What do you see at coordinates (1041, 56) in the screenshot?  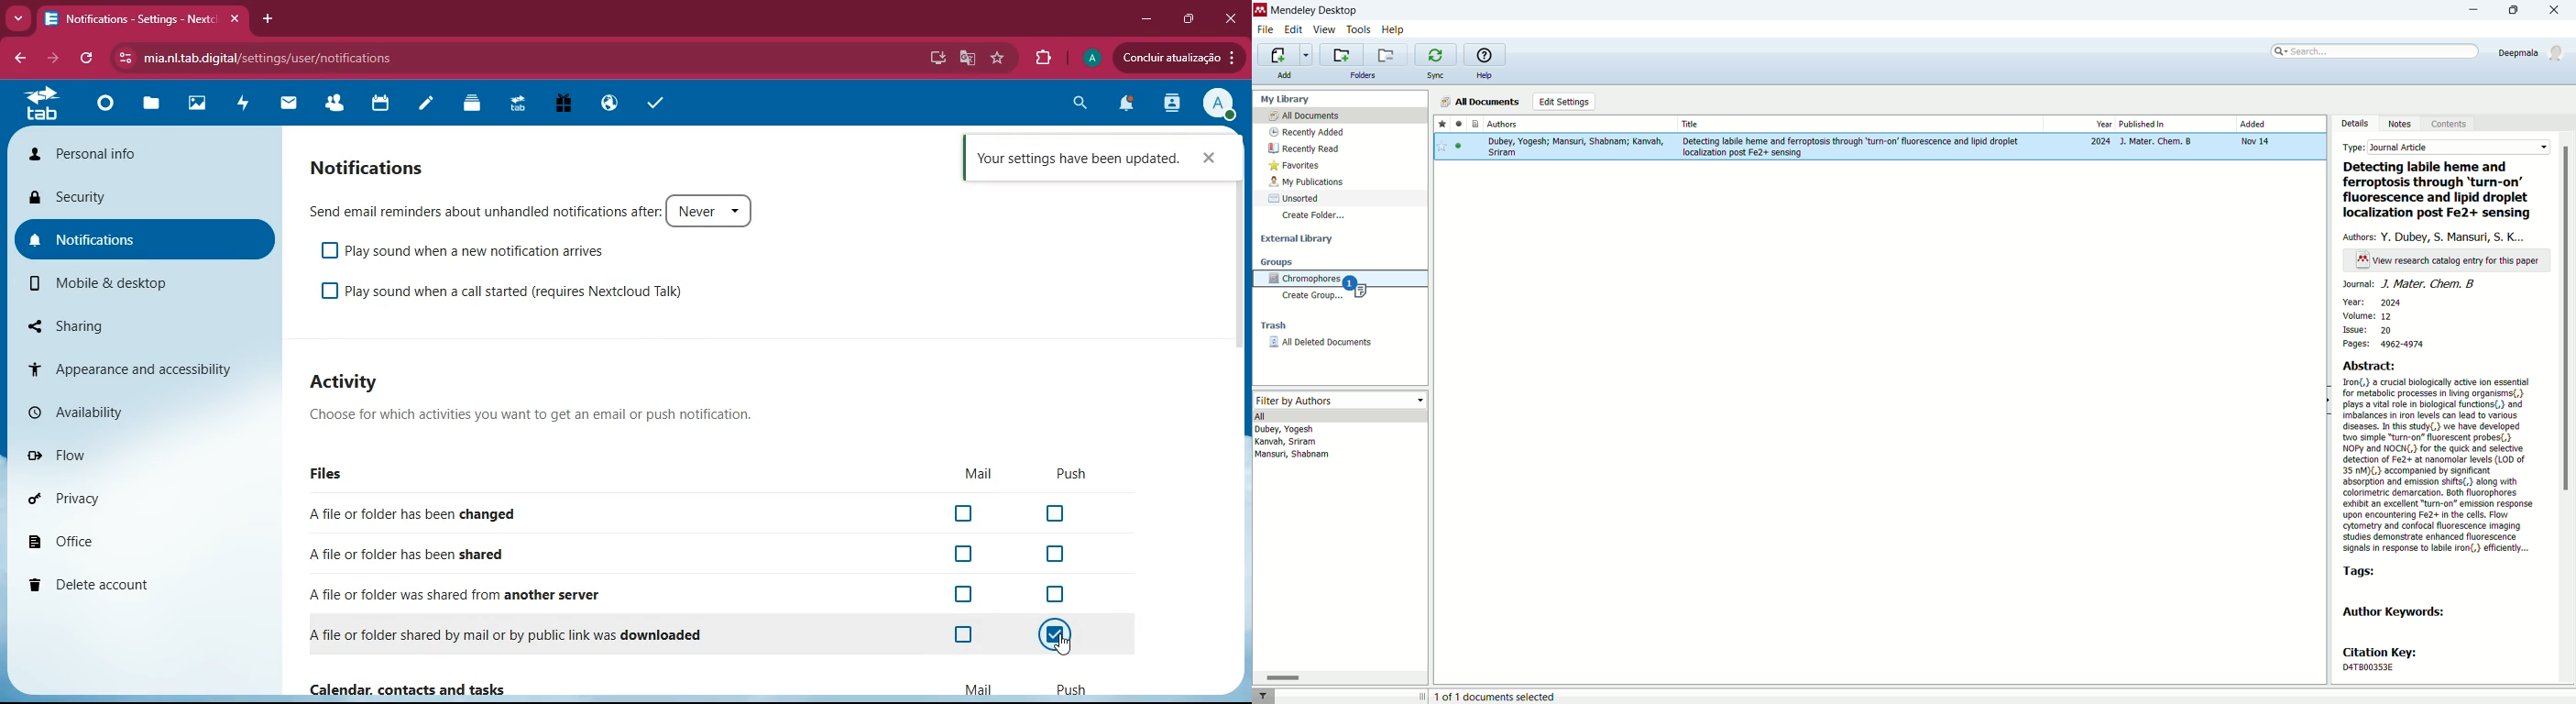 I see `extensions` at bounding box center [1041, 56].